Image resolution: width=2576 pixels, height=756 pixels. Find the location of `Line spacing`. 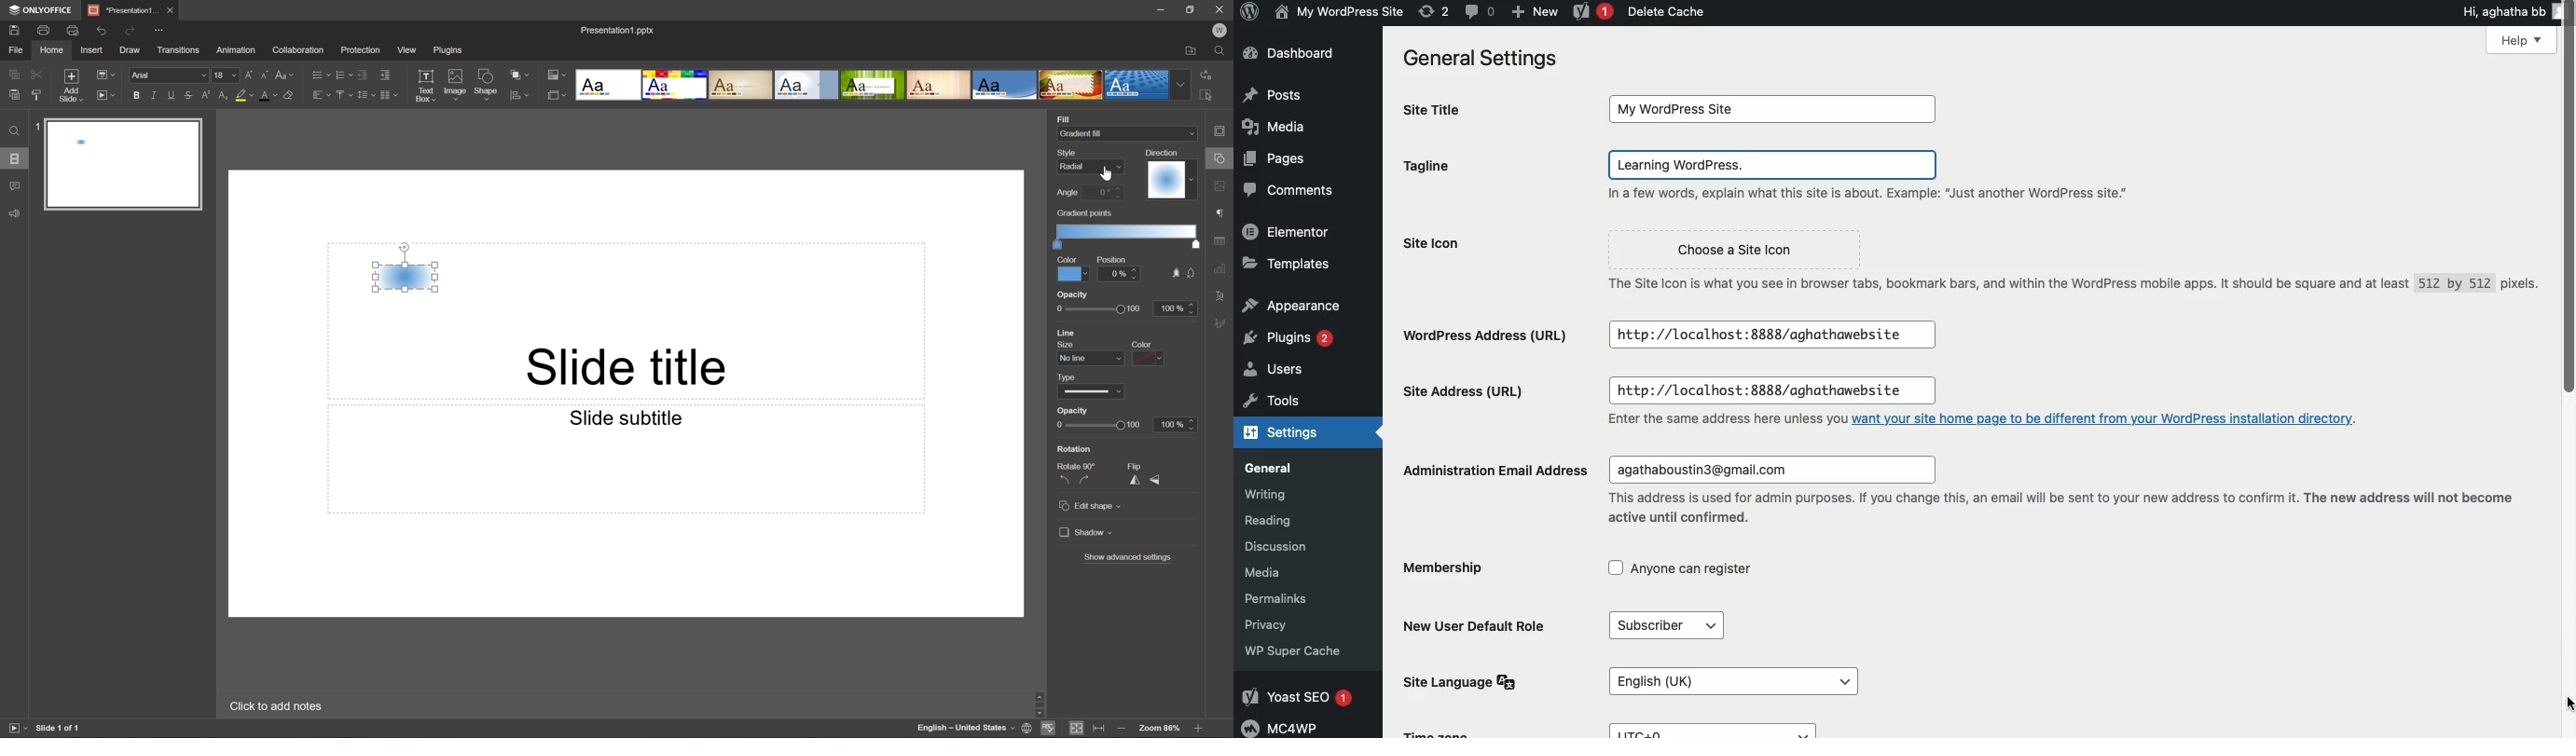

Line spacing is located at coordinates (365, 95).